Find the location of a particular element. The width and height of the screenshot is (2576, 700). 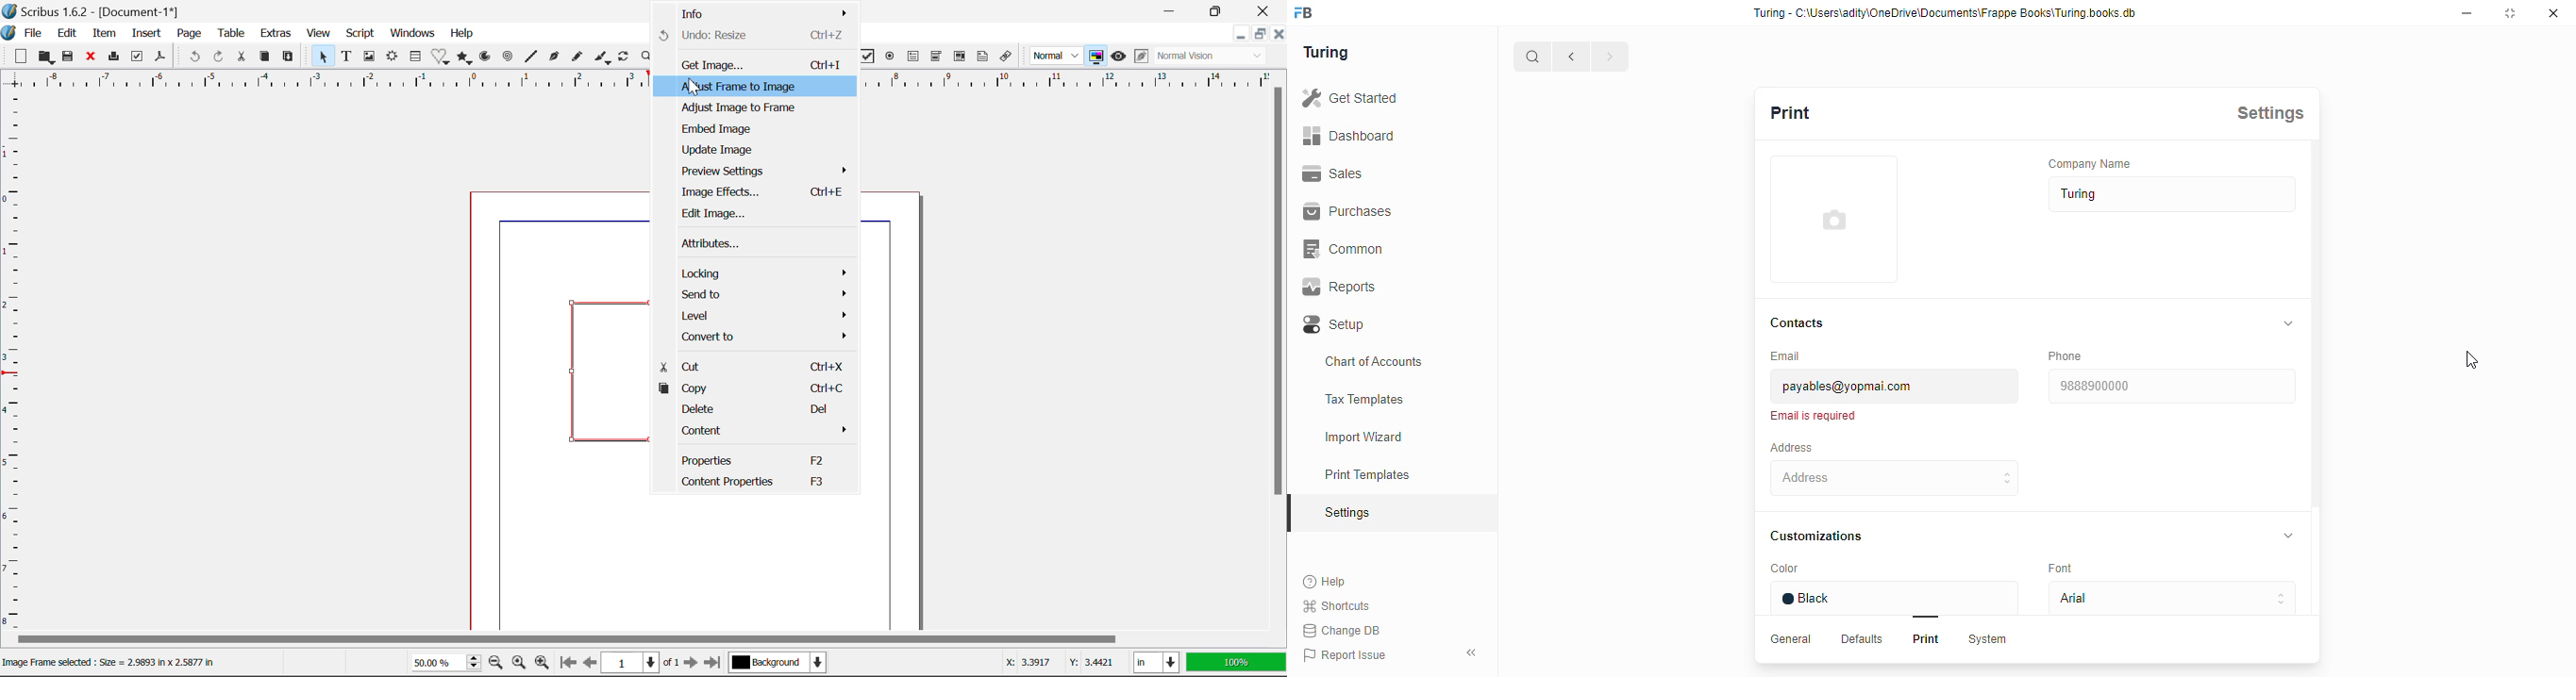

Search is located at coordinates (645, 57).